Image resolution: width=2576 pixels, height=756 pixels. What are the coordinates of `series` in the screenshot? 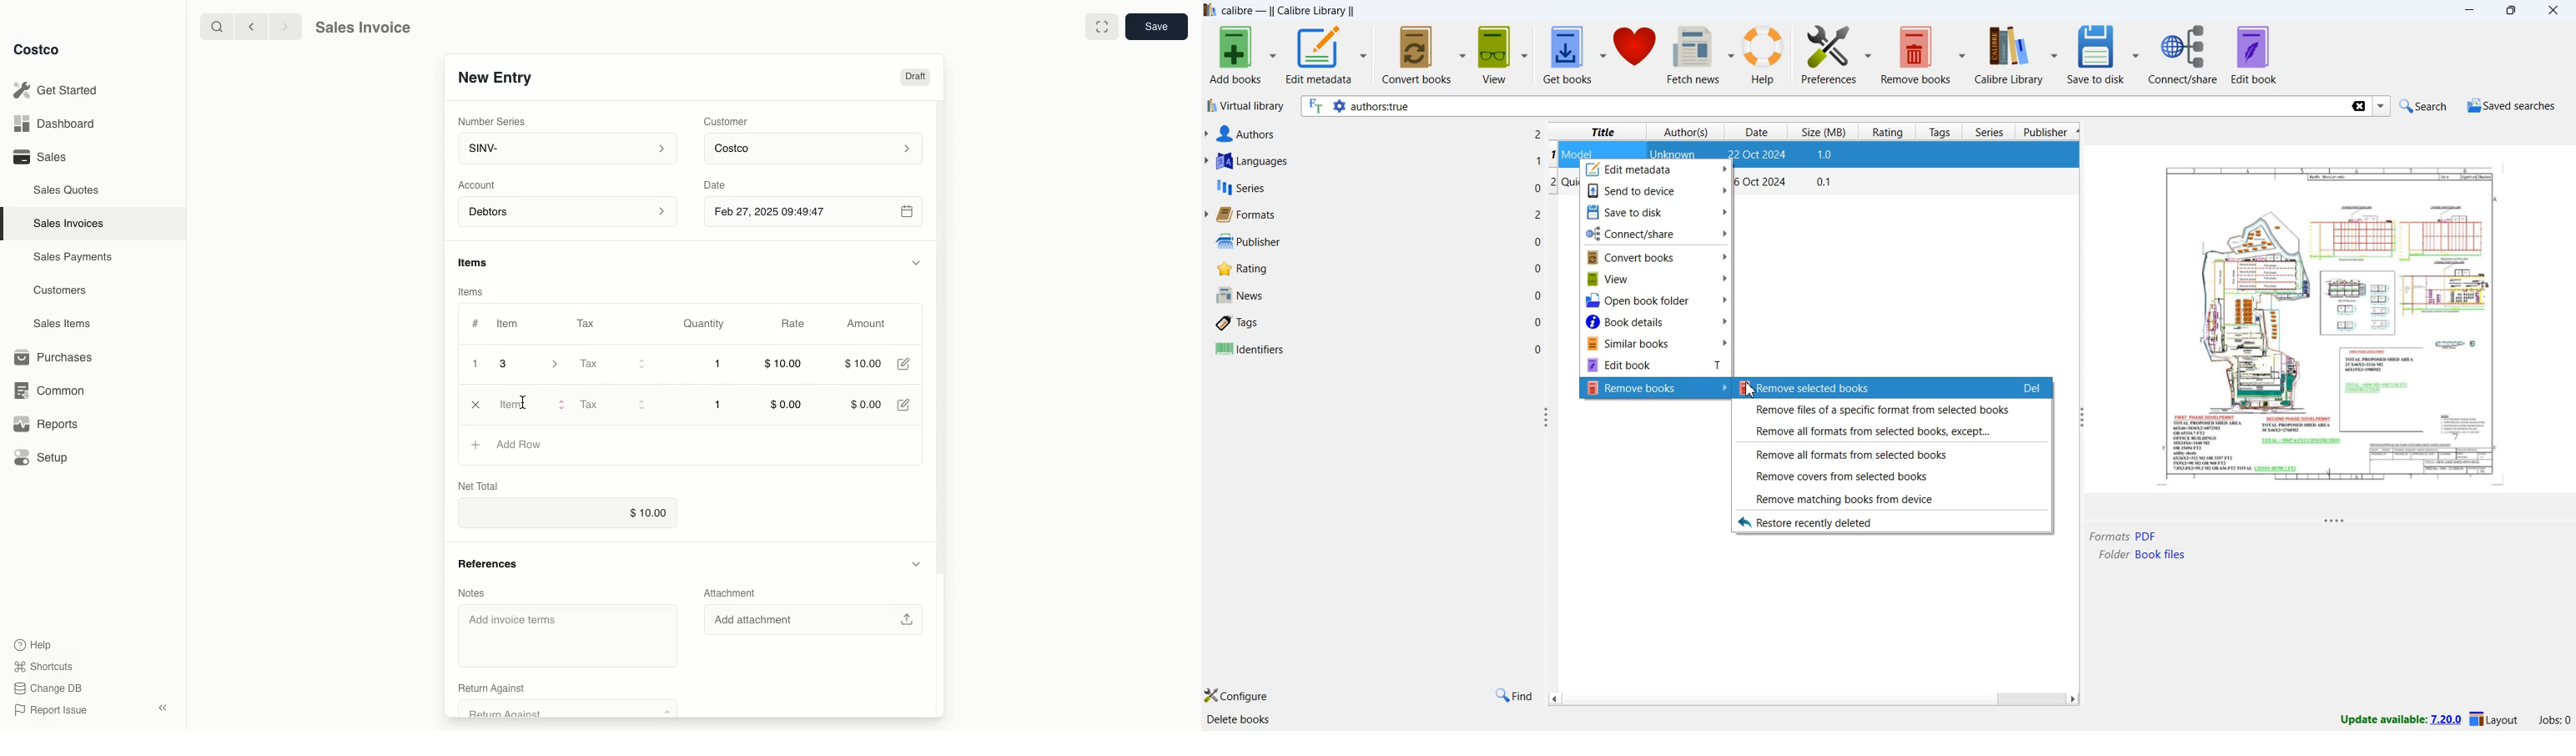 It's located at (1239, 190).